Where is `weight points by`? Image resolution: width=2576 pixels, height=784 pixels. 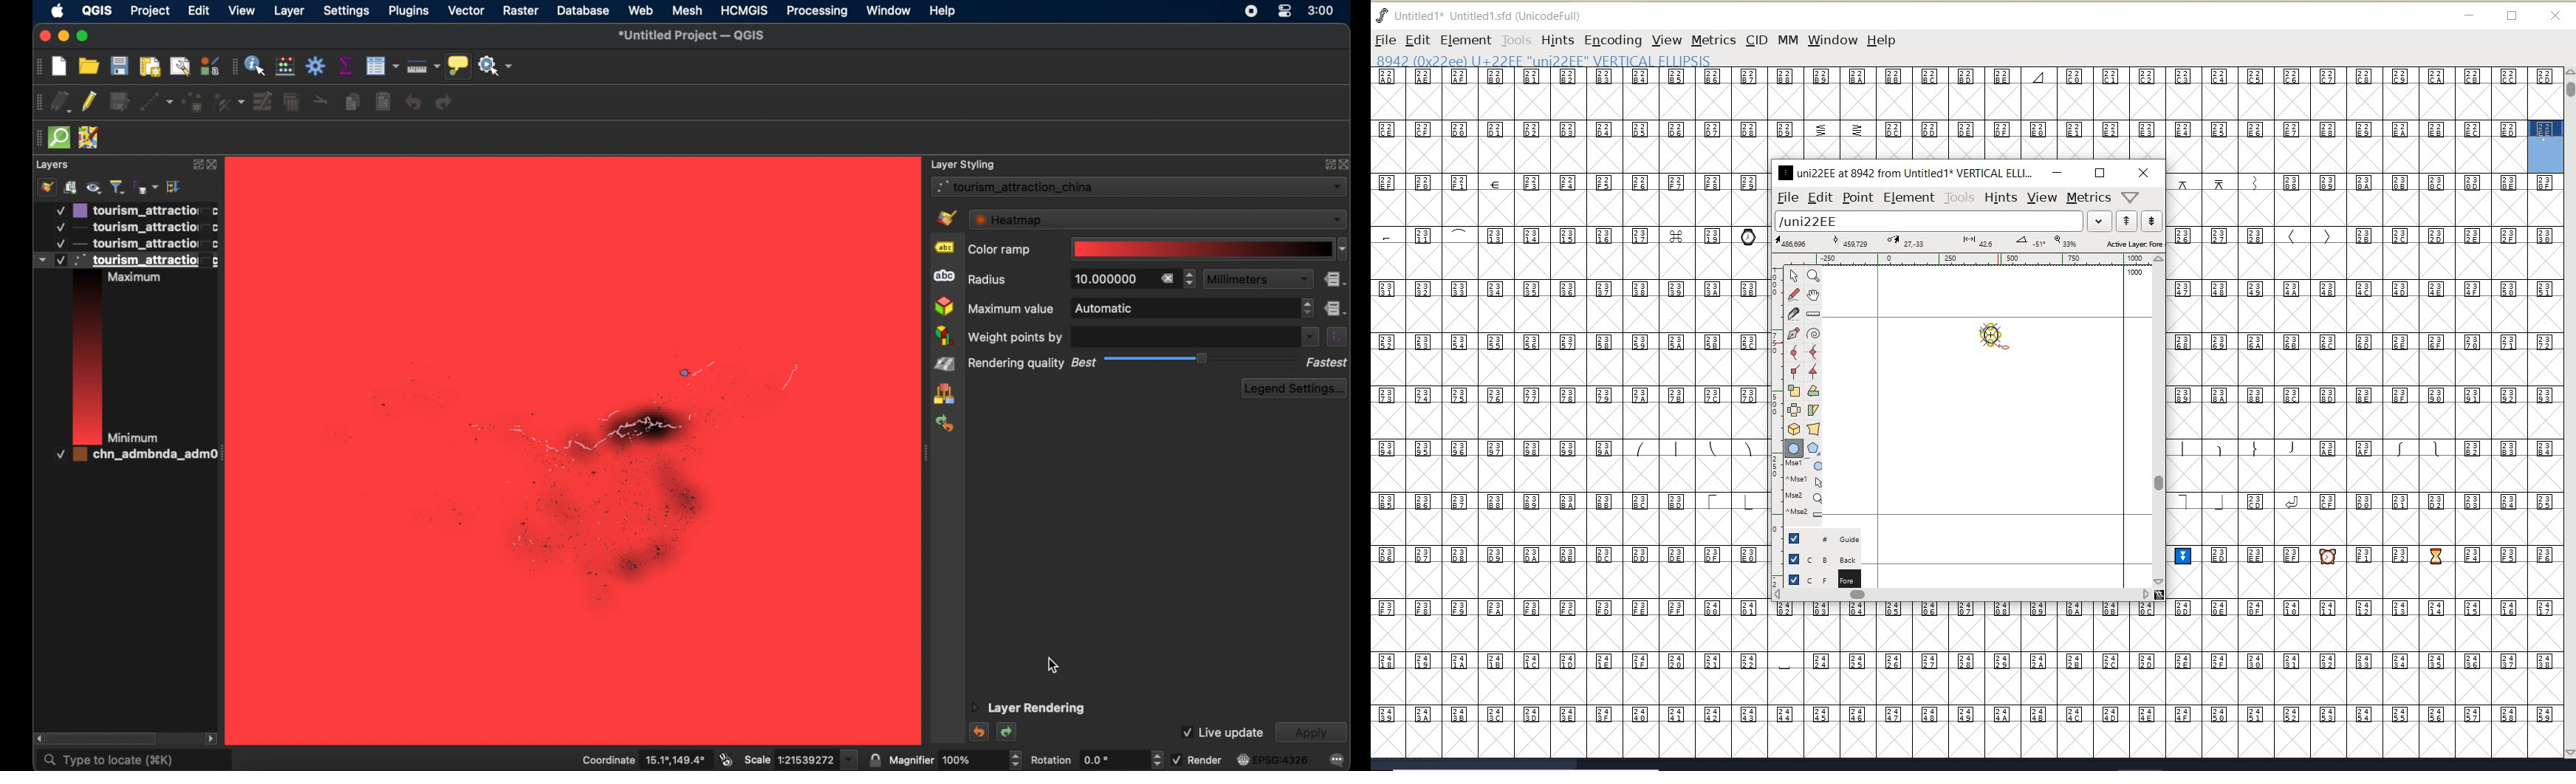
weight points by is located at coordinates (1019, 337).